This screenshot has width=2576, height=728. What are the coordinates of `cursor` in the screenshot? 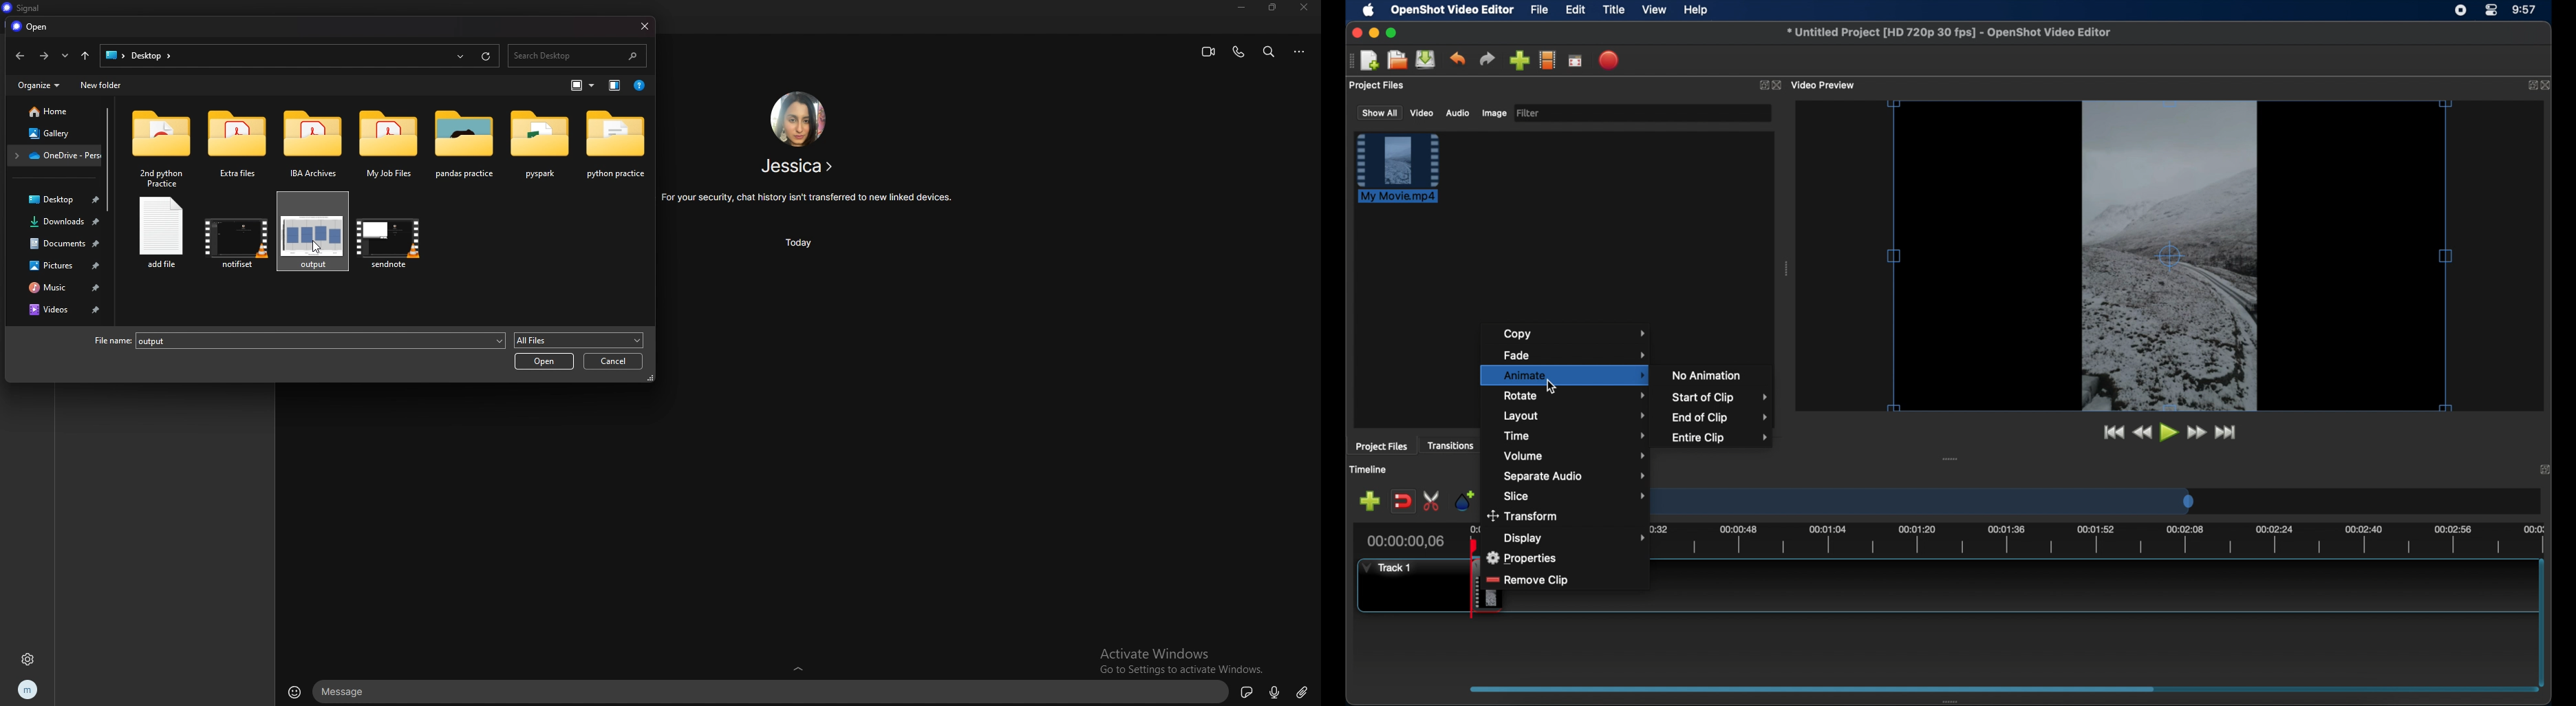 It's located at (316, 246).